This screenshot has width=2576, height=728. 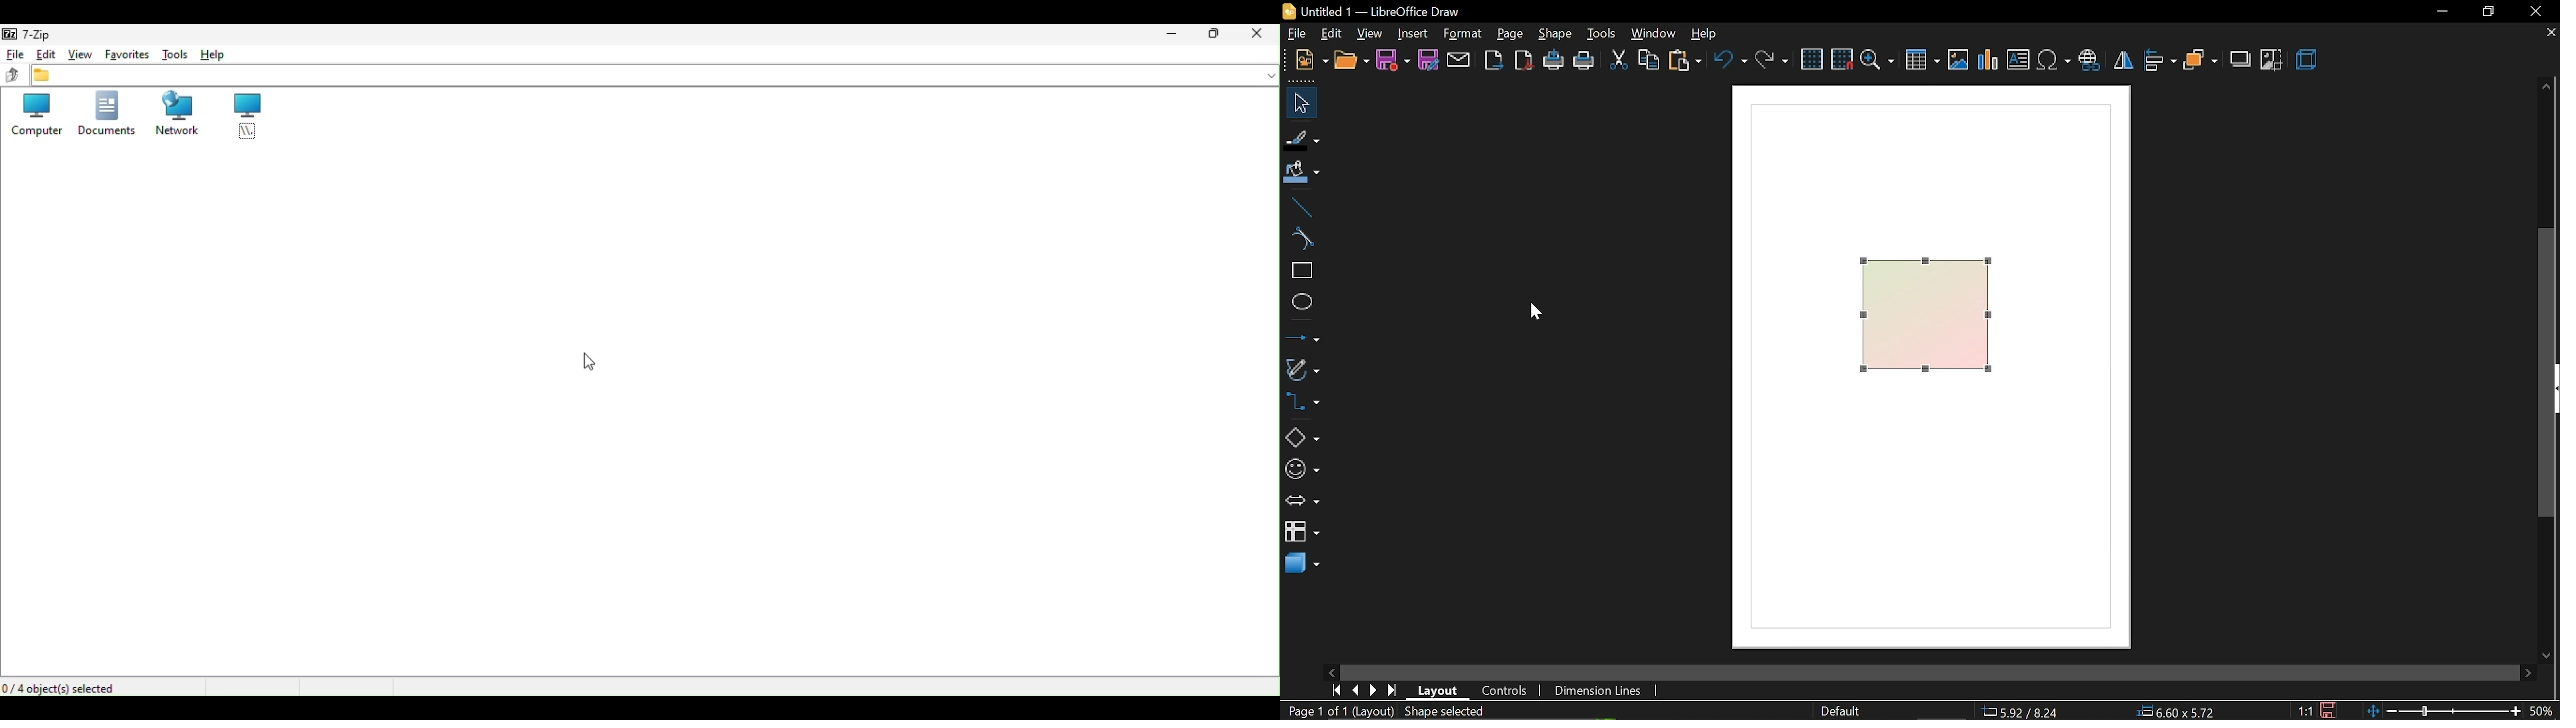 What do you see at coordinates (1525, 61) in the screenshot?
I see `export as pdf` at bounding box center [1525, 61].